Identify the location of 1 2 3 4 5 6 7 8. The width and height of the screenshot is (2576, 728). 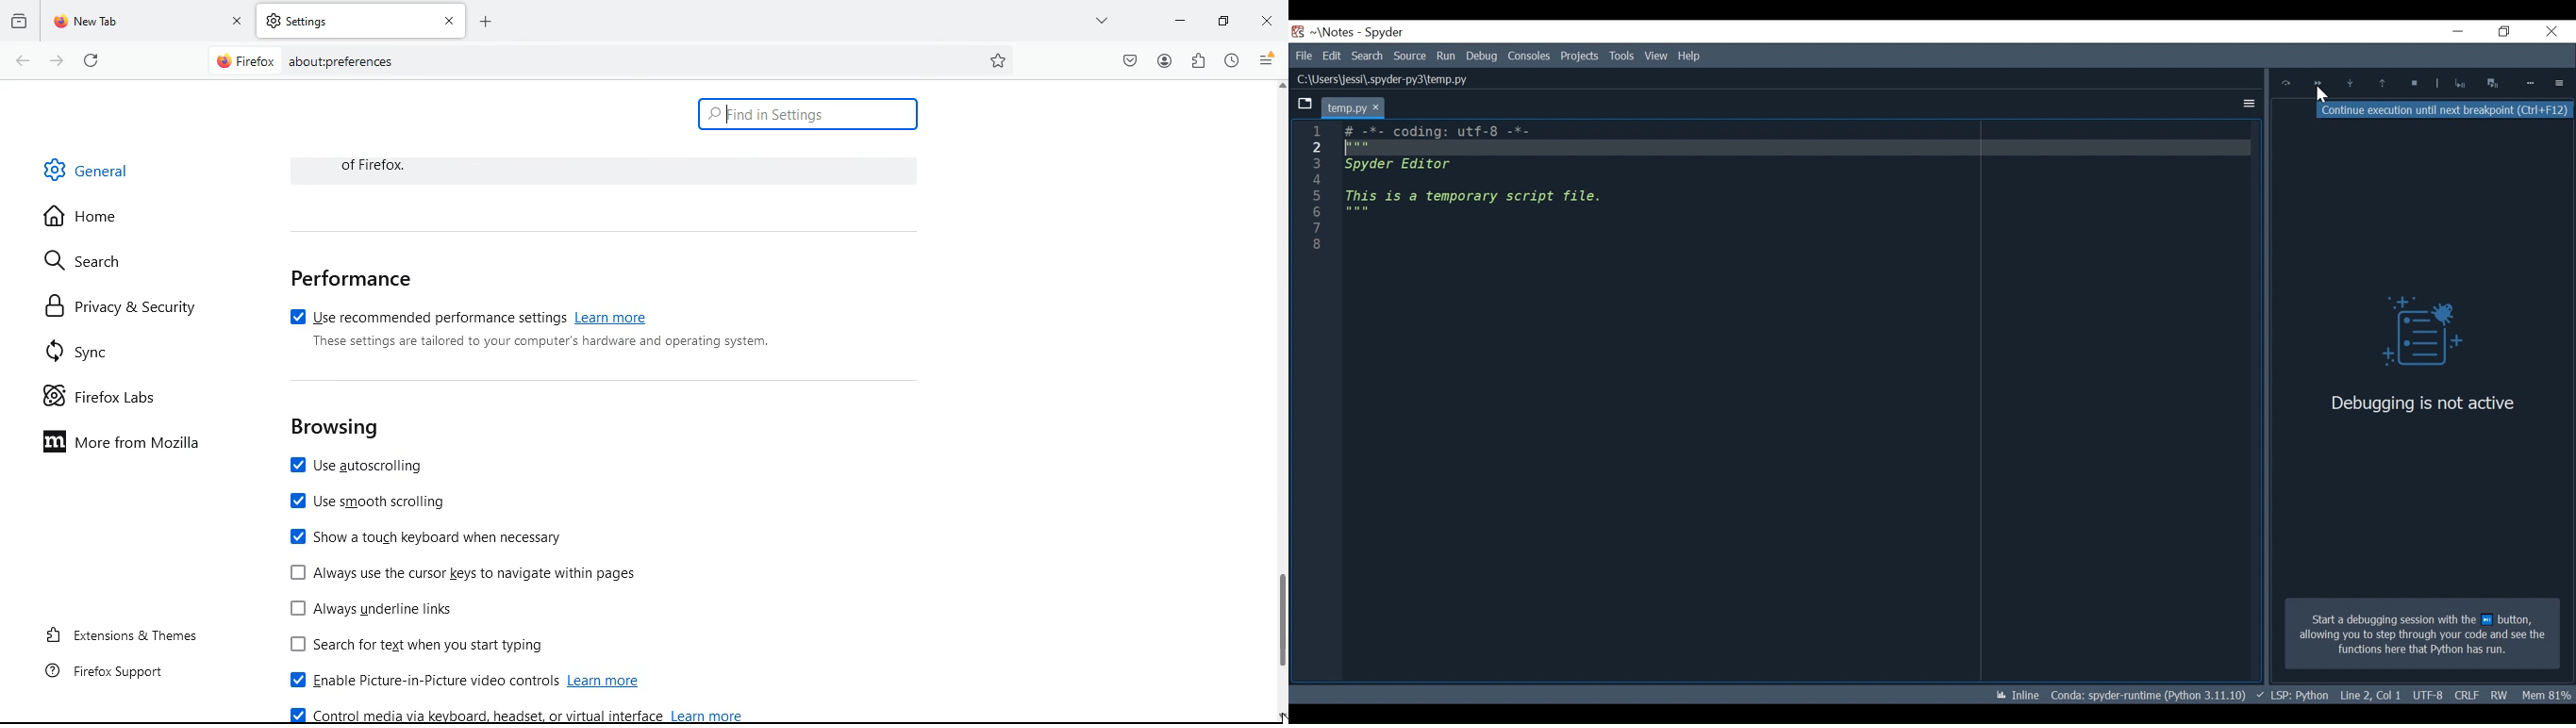
(1315, 193).